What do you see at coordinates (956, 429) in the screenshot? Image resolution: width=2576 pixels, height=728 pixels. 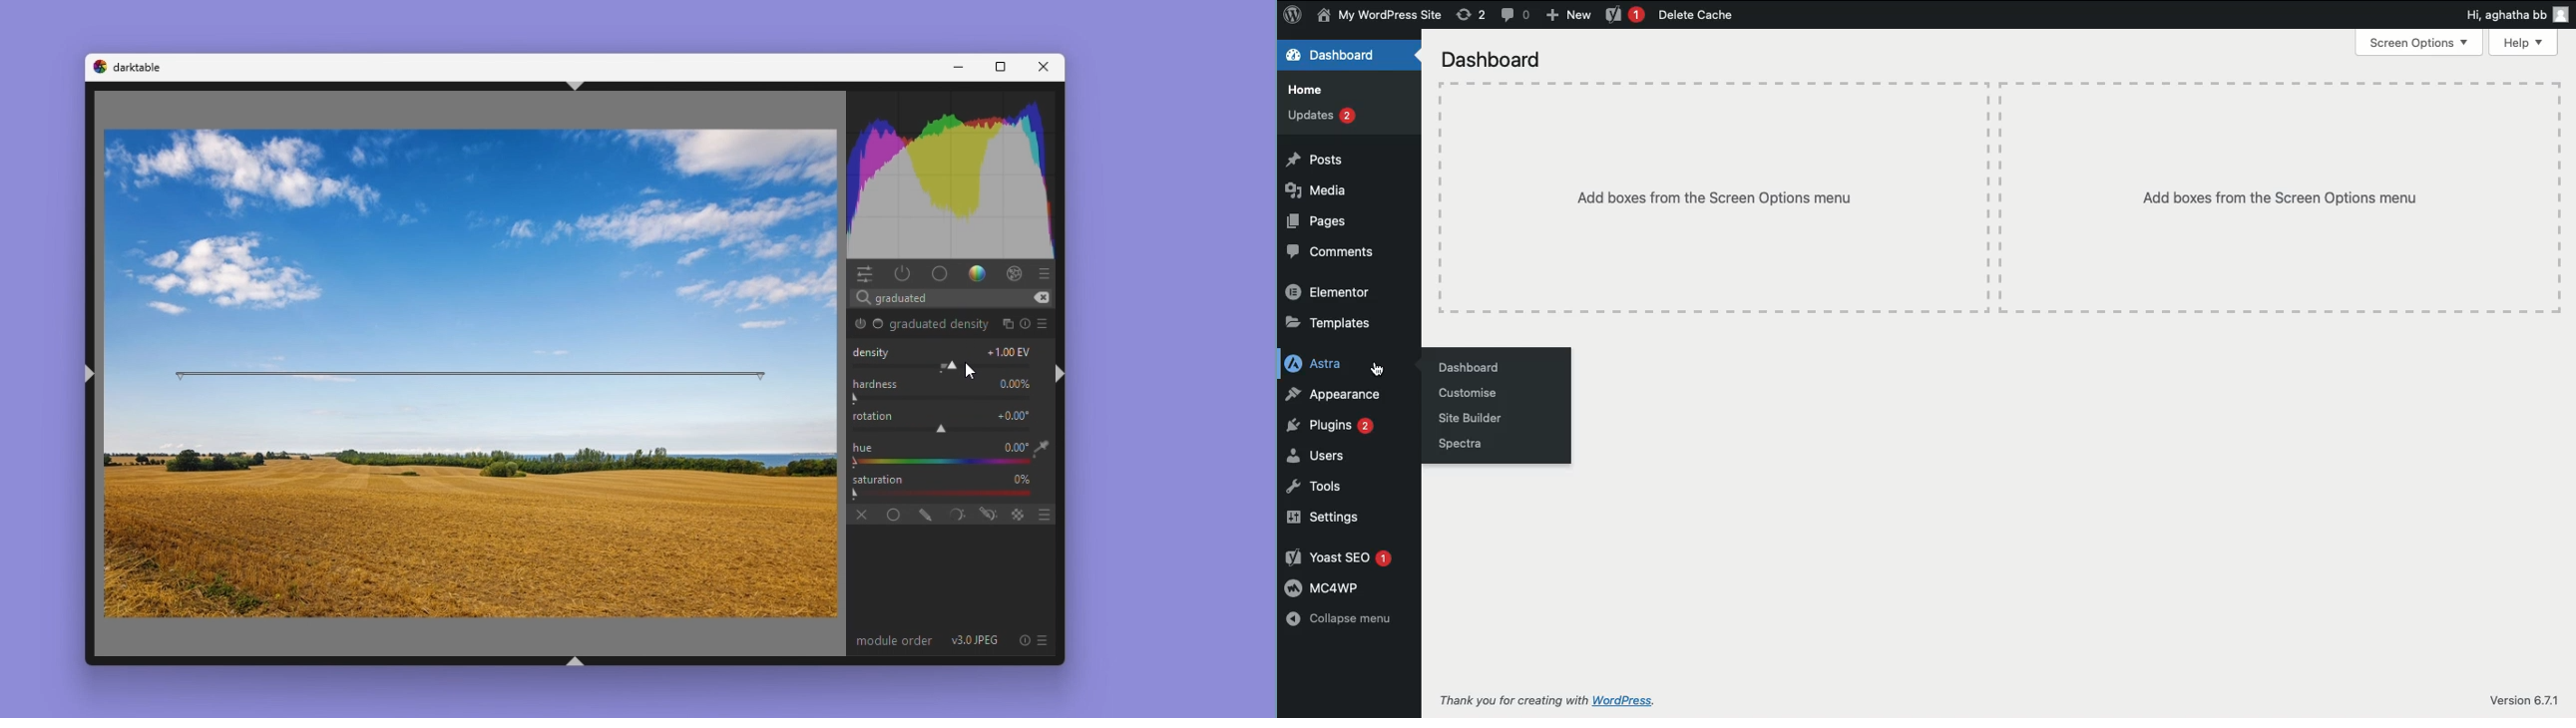 I see `rotation adjustment slider` at bounding box center [956, 429].